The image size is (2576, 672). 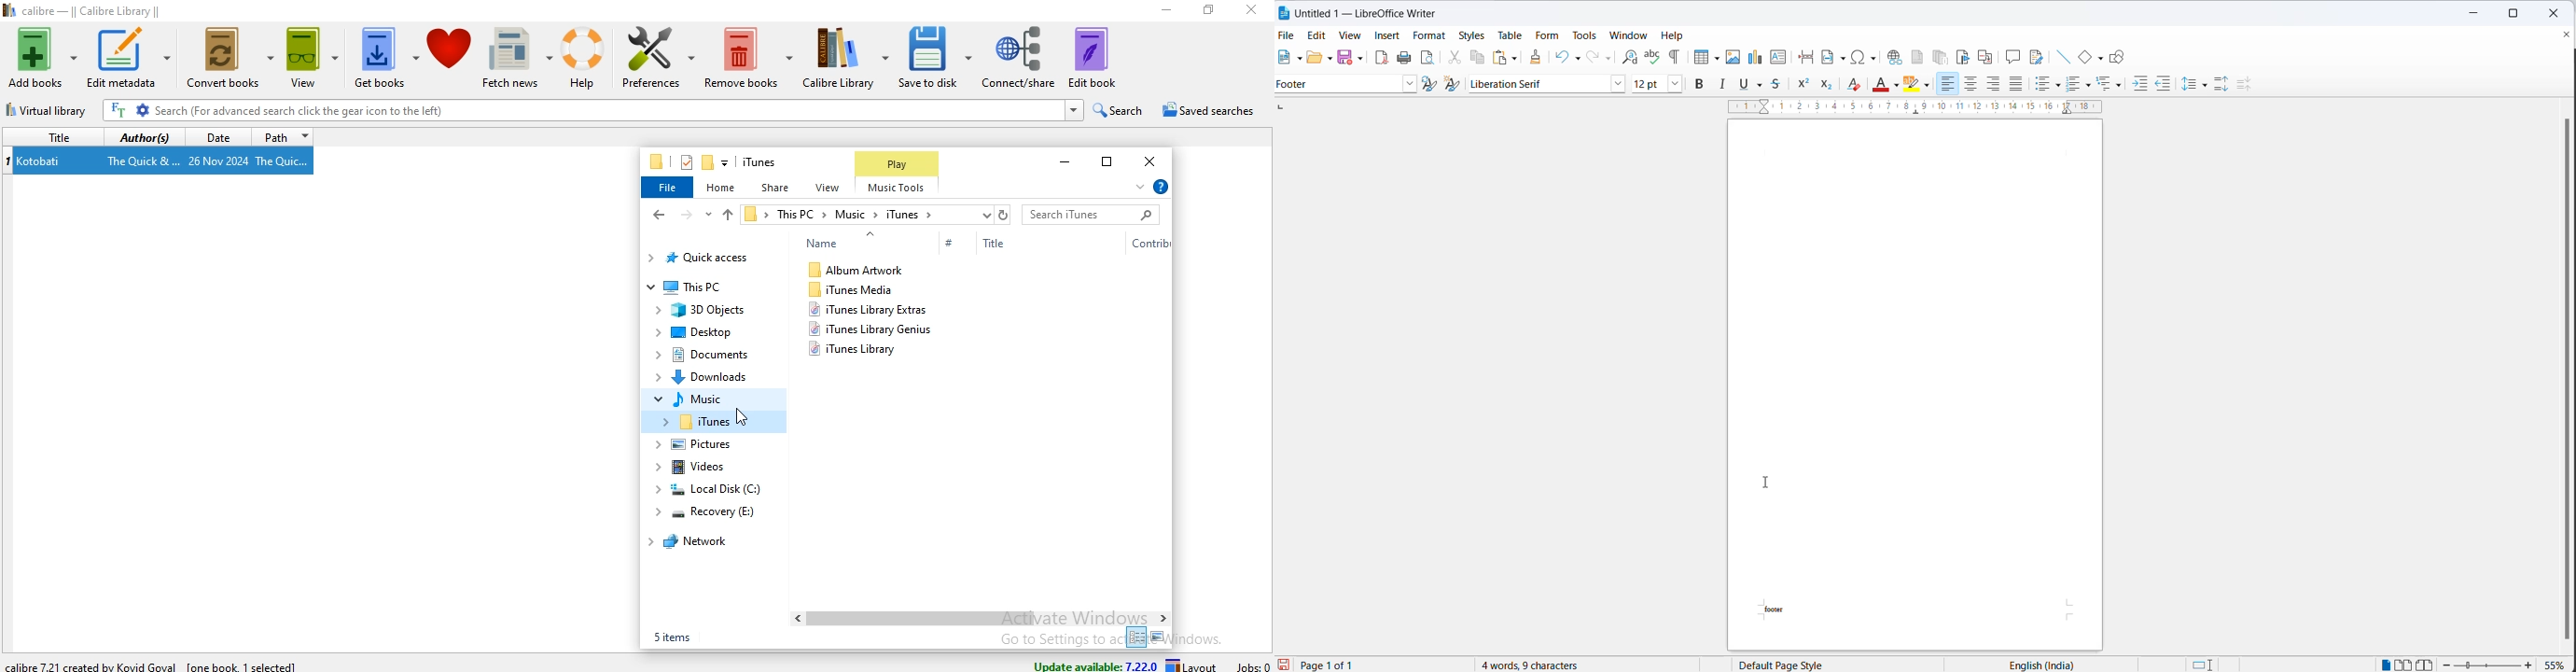 I want to click on search bar, so click(x=1091, y=213).